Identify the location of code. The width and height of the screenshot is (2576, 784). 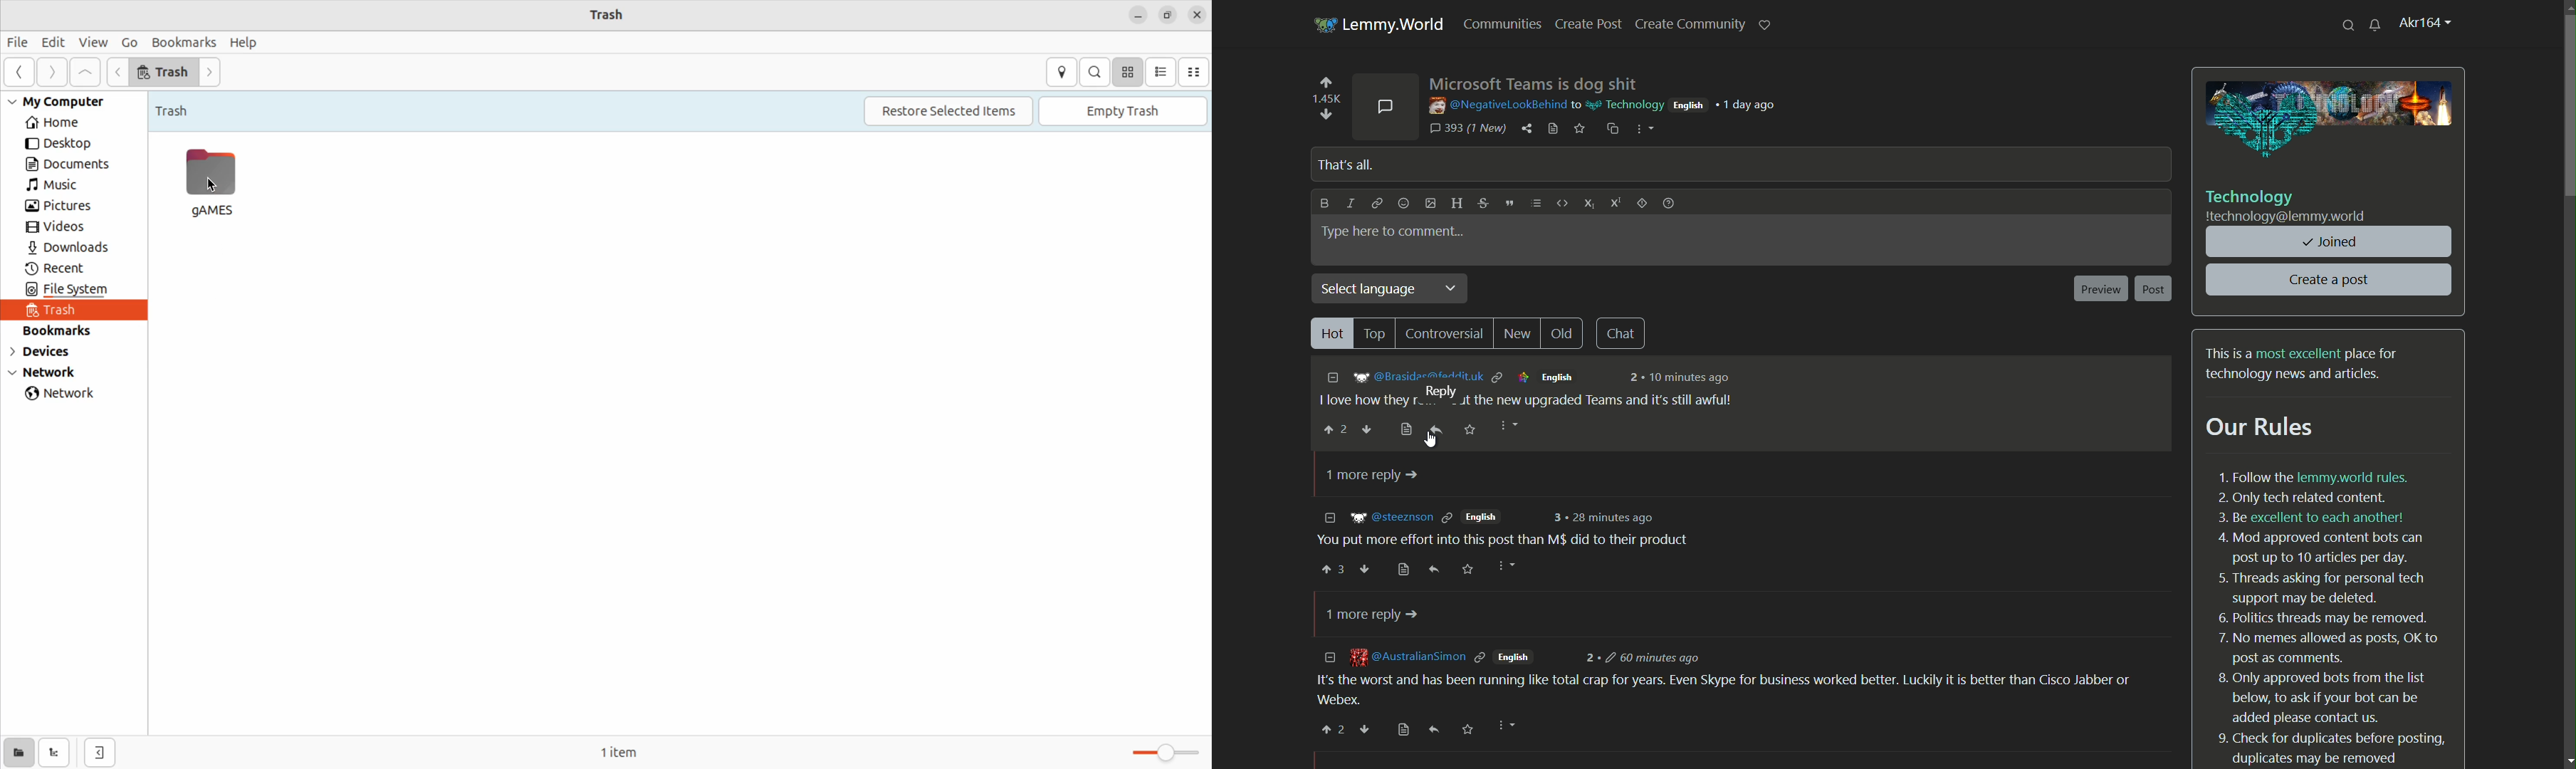
(1561, 204).